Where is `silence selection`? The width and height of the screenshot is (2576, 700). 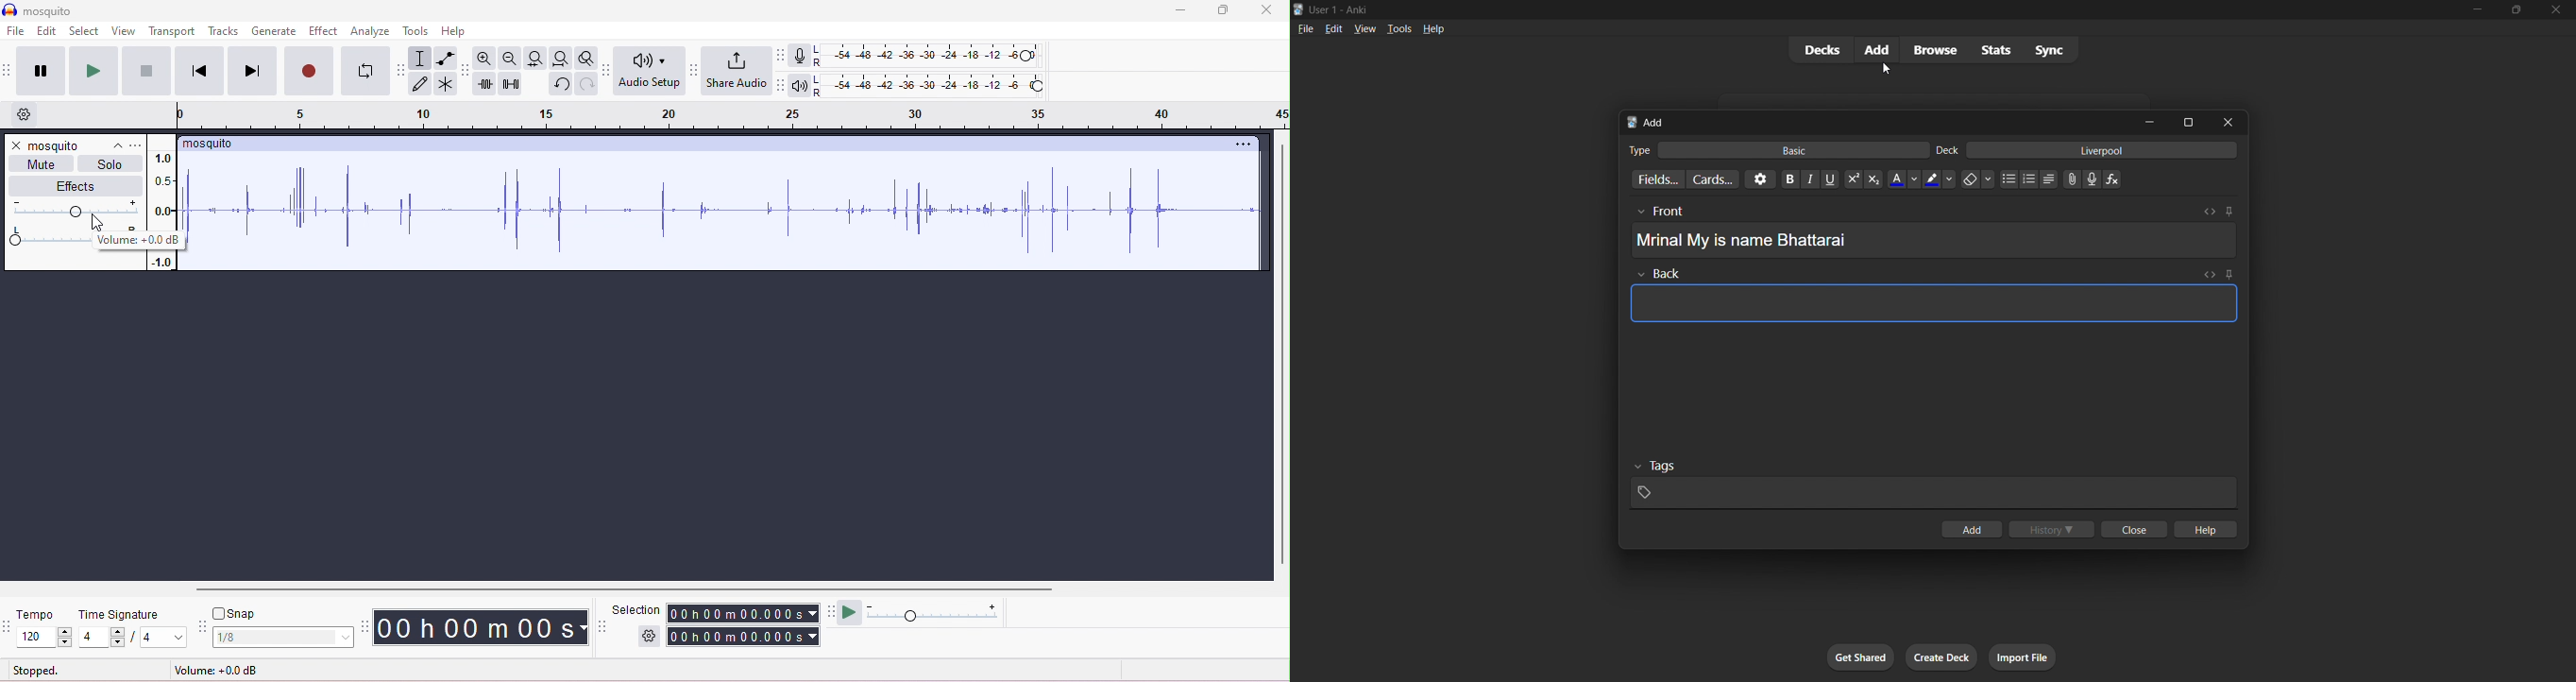 silence selection is located at coordinates (511, 85).